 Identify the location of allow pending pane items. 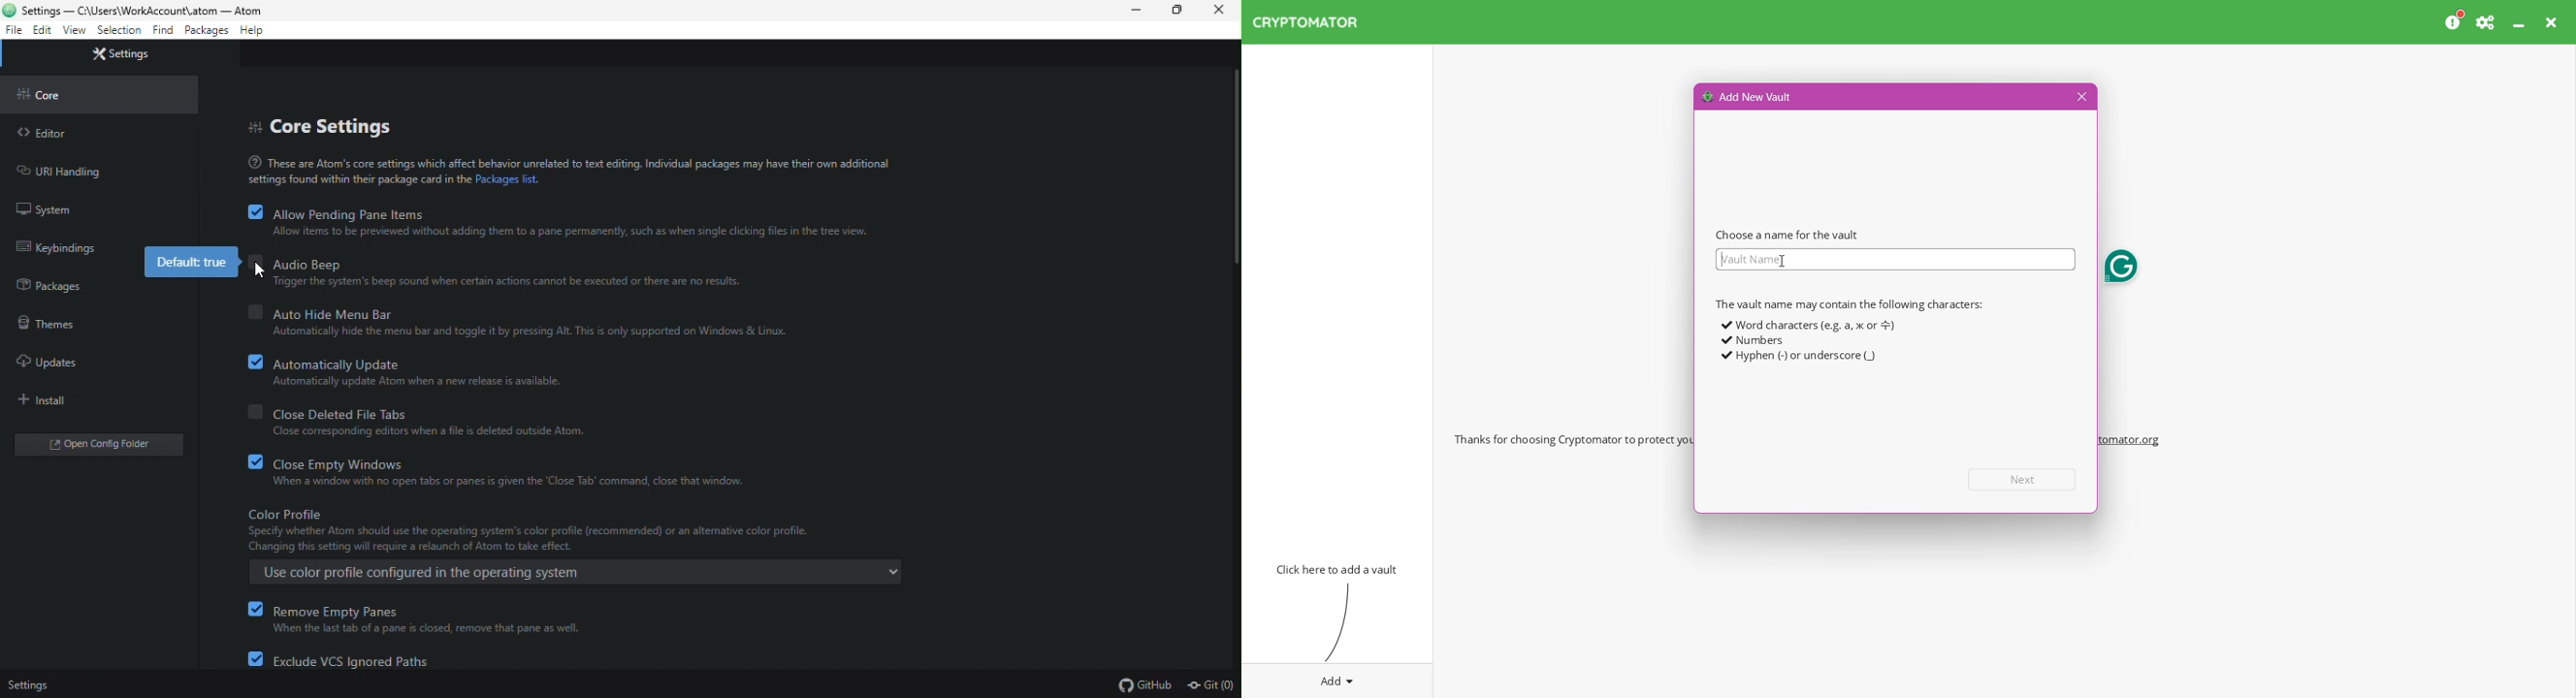
(337, 214).